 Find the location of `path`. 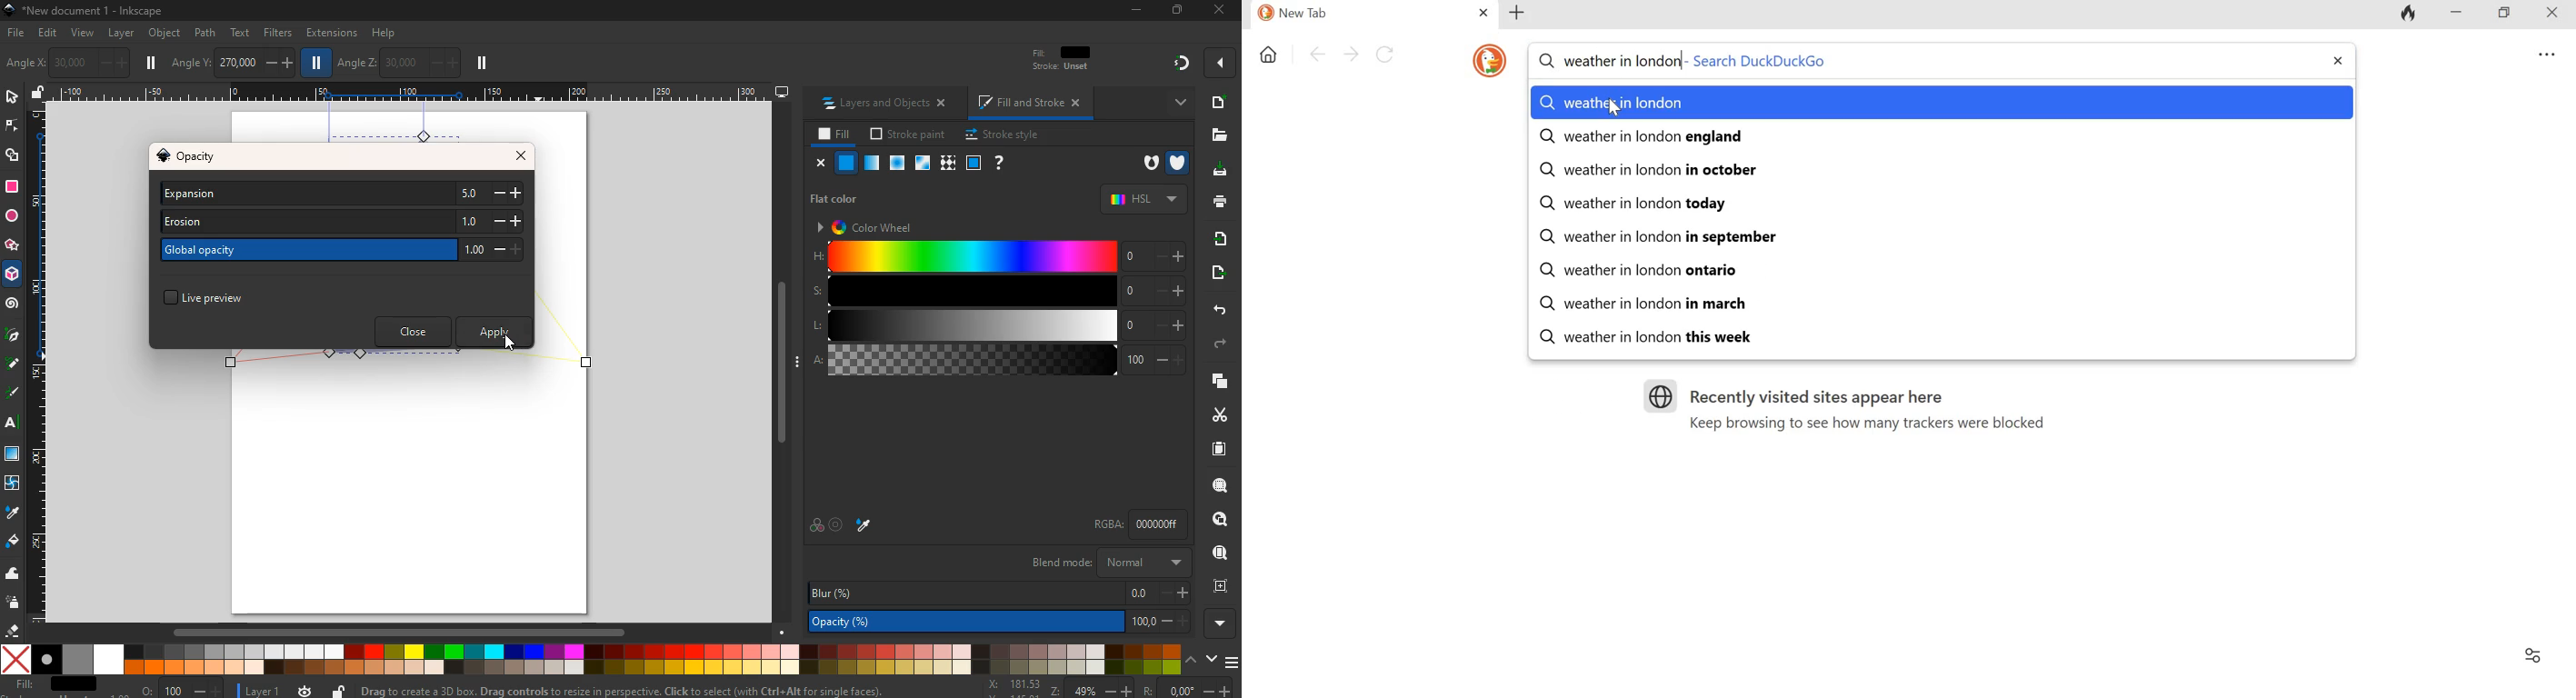

path is located at coordinates (205, 32).